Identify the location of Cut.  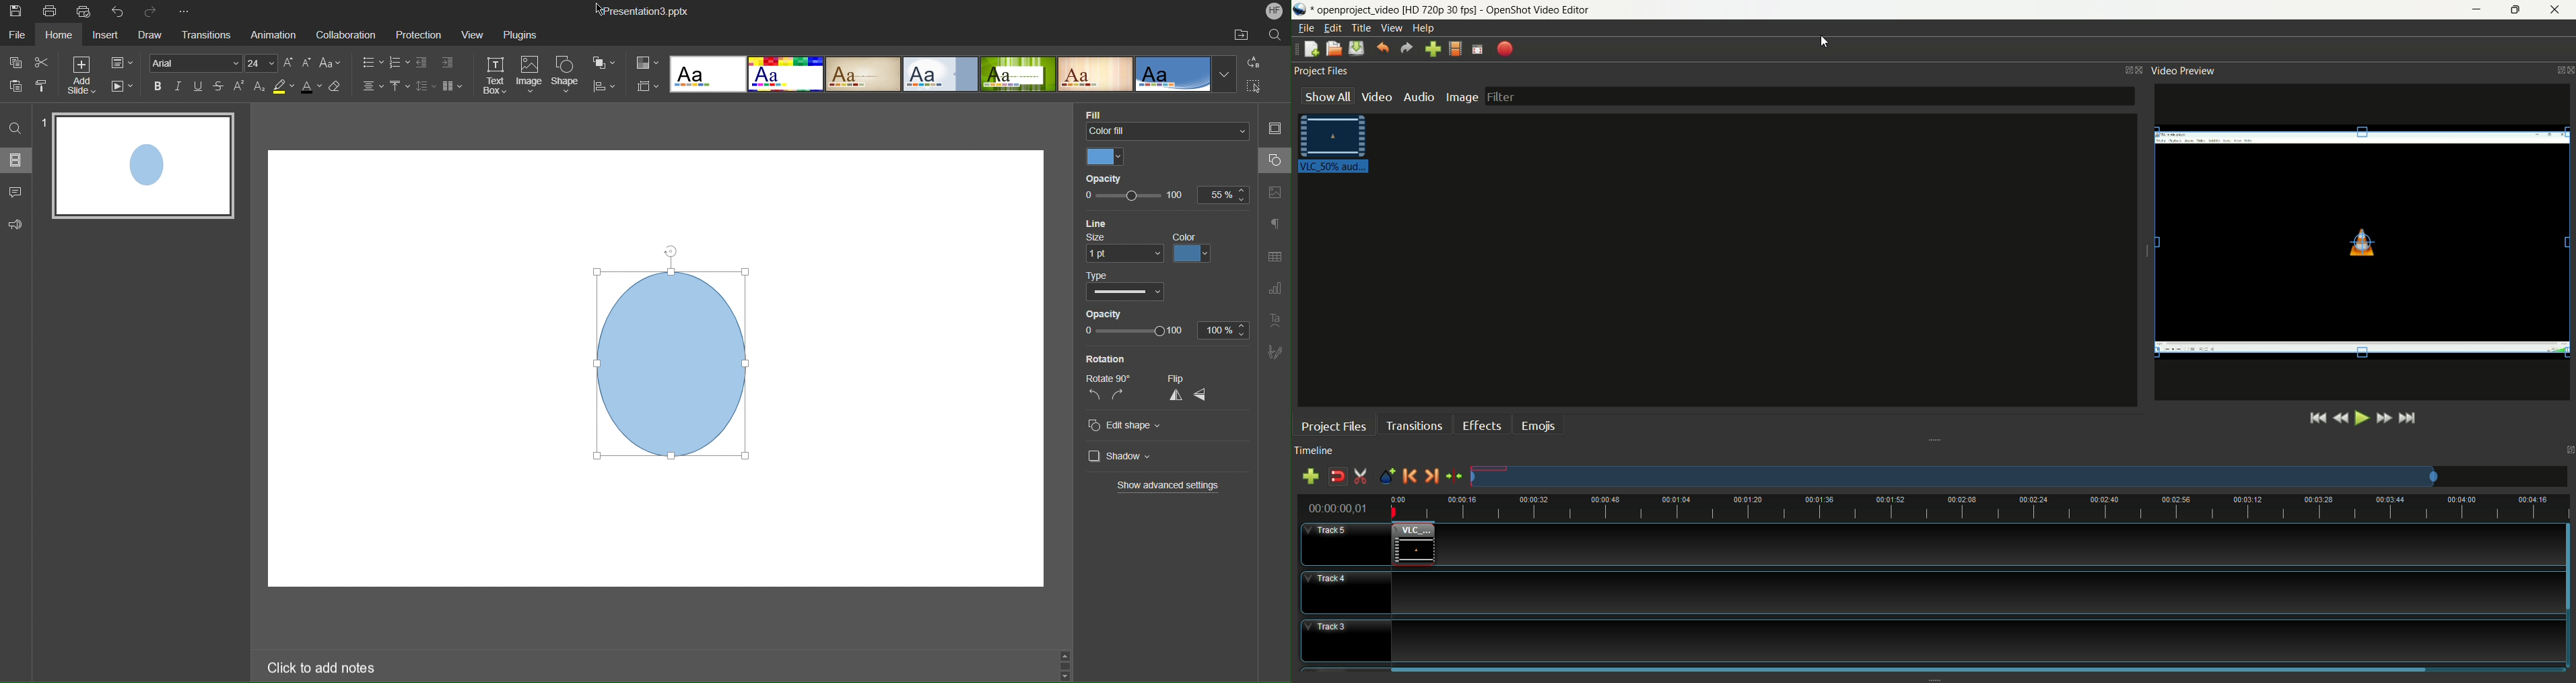
(43, 63).